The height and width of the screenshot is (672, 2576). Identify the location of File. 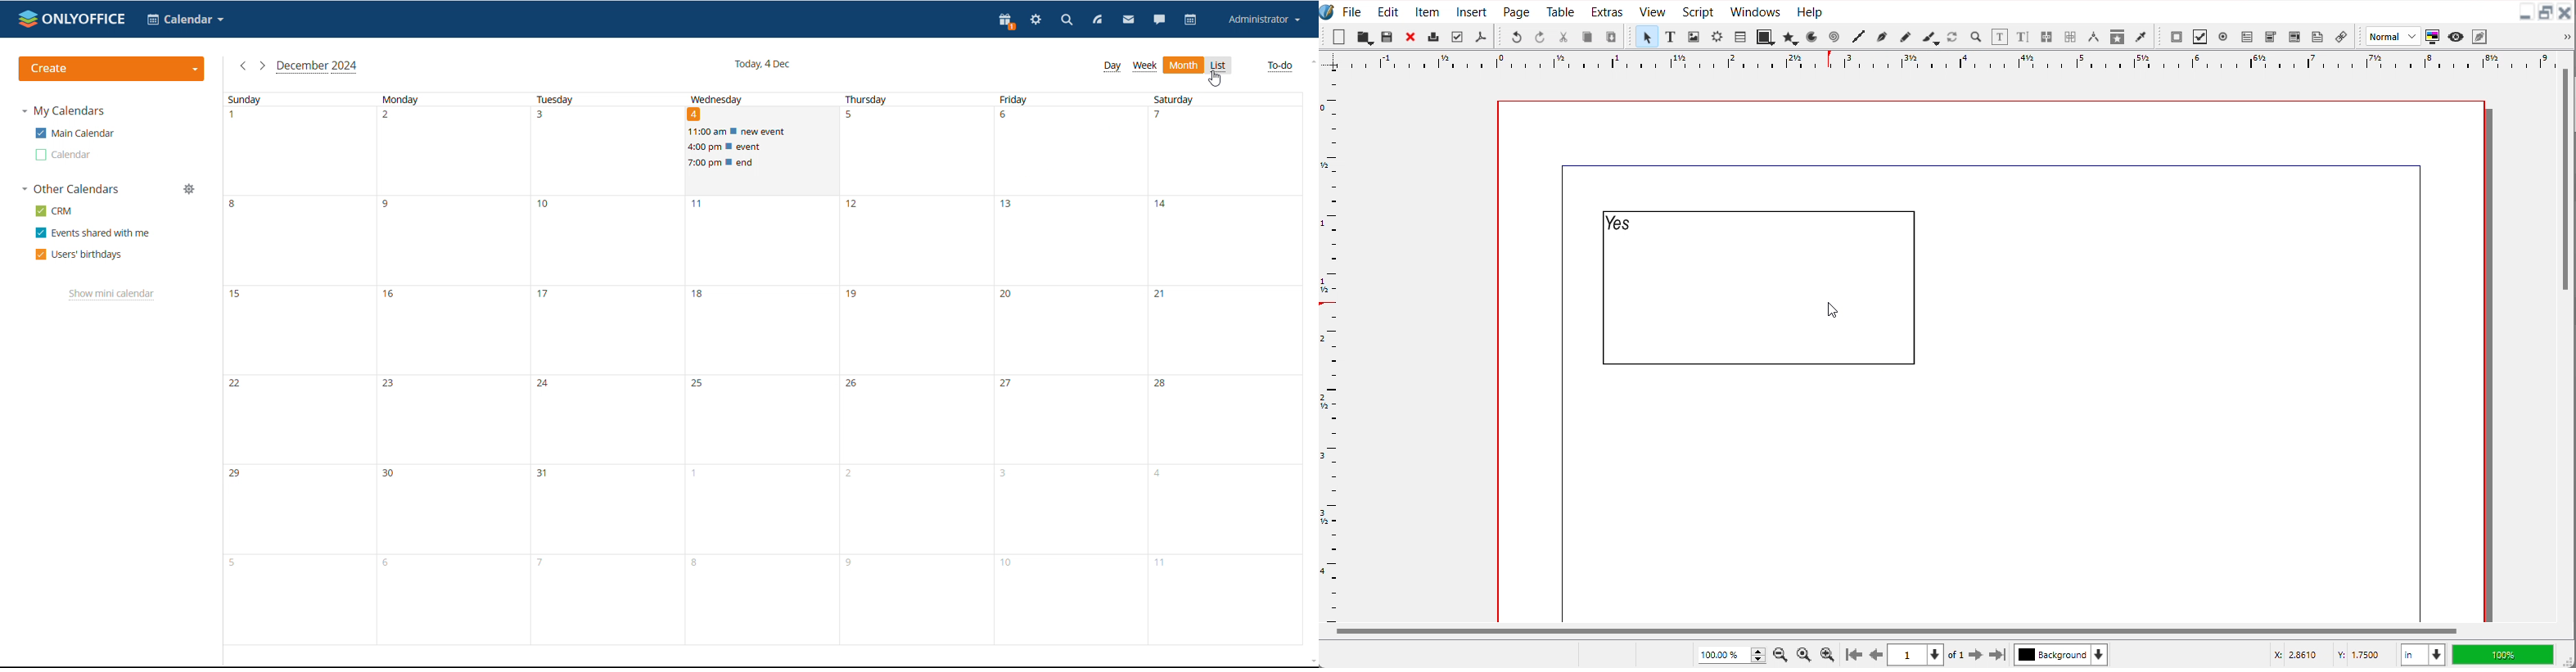
(1352, 11).